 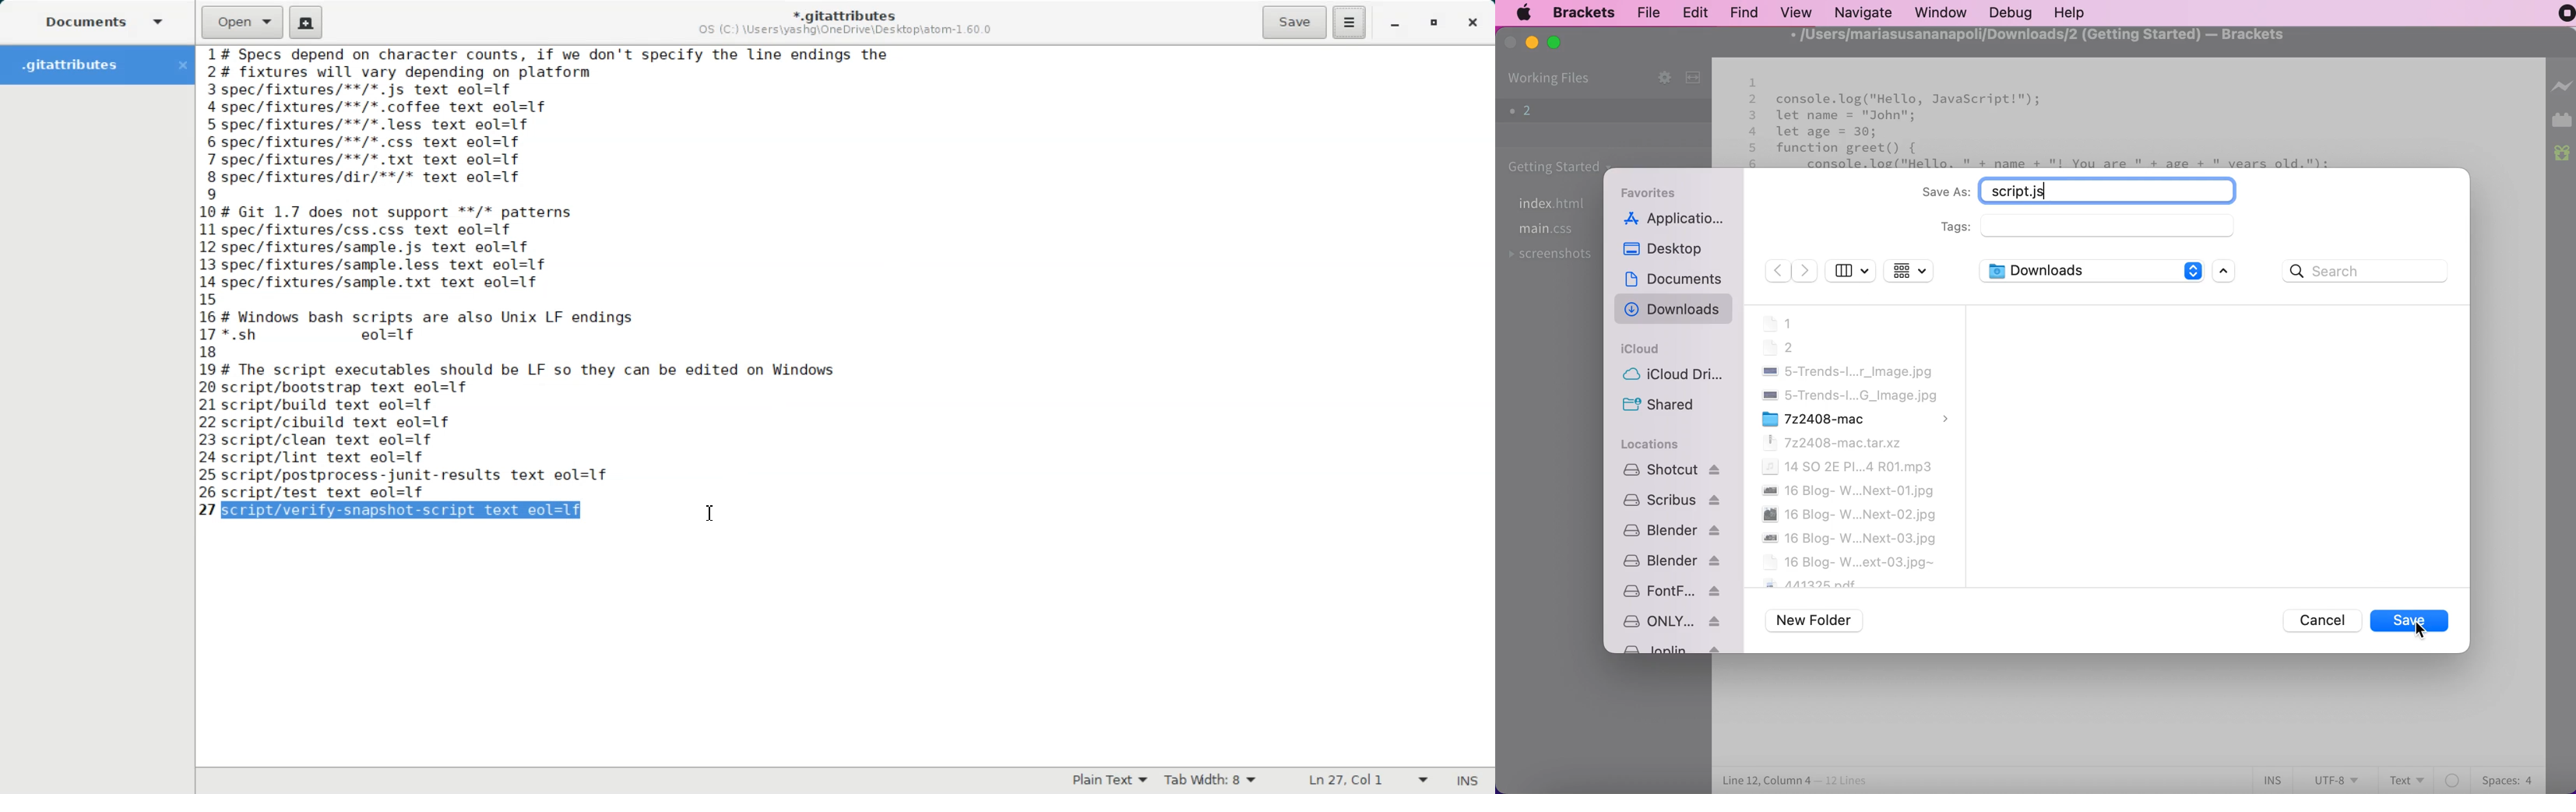 What do you see at coordinates (408, 511) in the screenshot?
I see `script/verify-snapshot-script text eol=lf (selected)` at bounding box center [408, 511].